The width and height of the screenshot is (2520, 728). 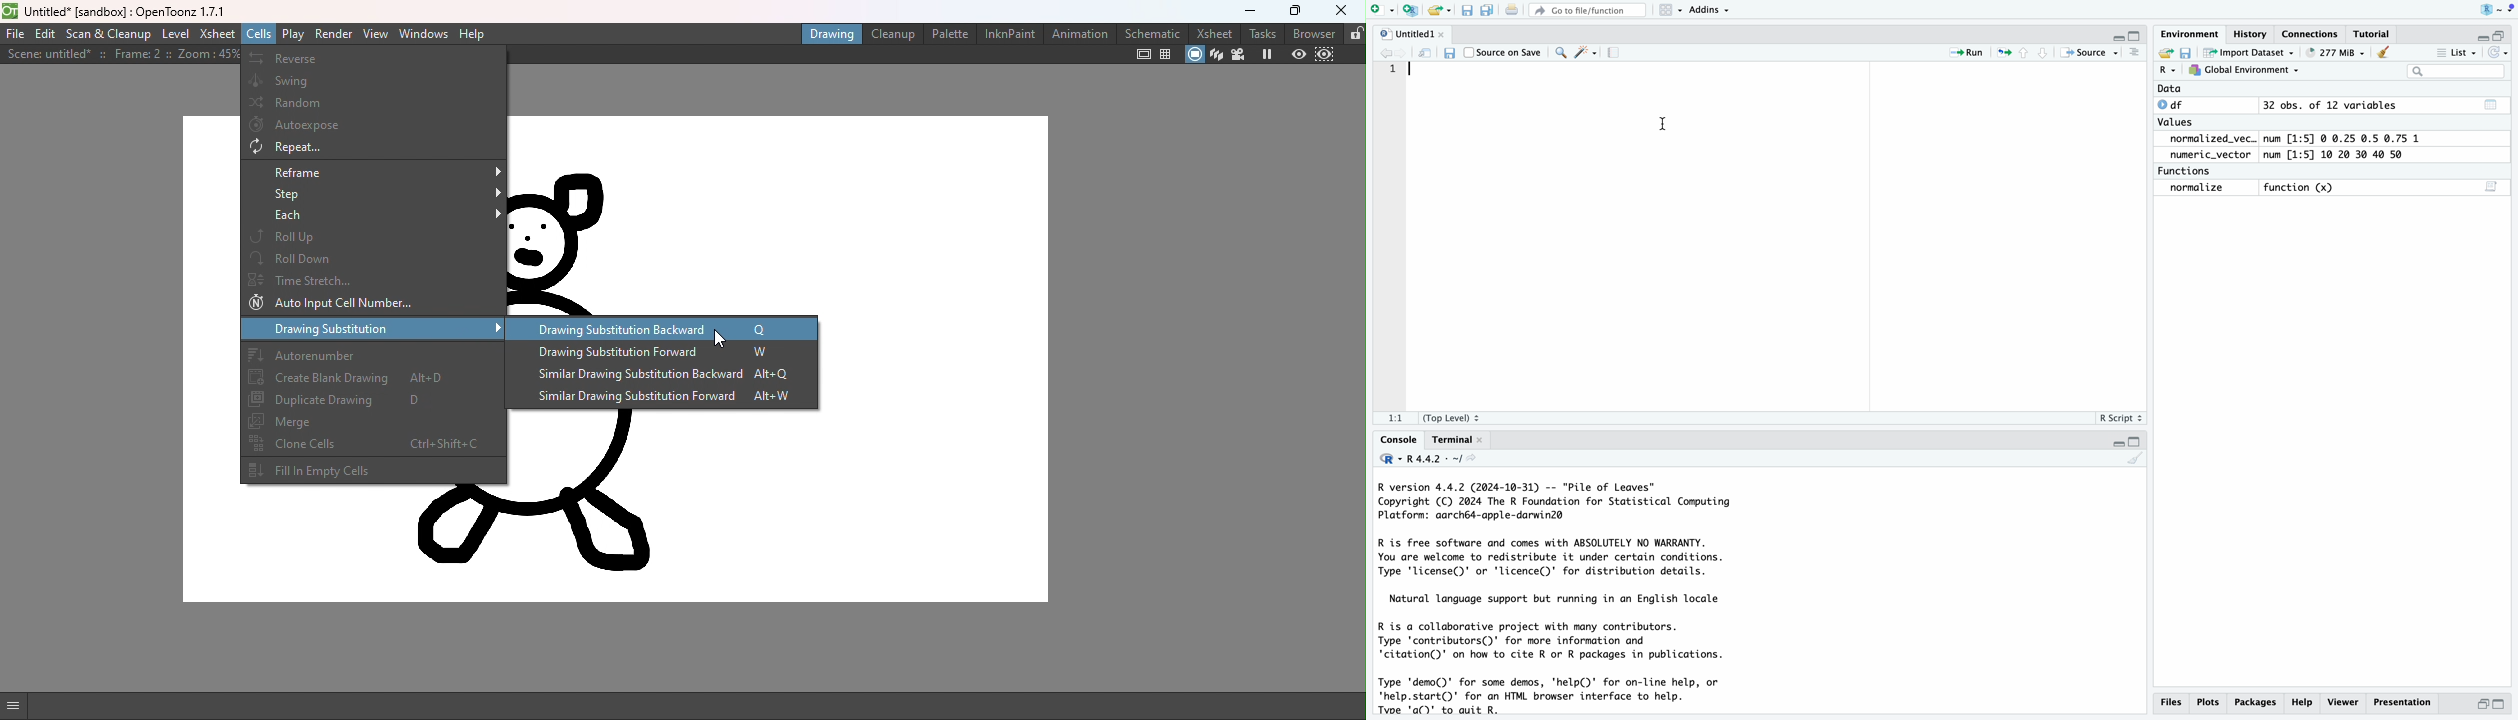 What do you see at coordinates (2484, 702) in the screenshot?
I see `minimise` at bounding box center [2484, 702].